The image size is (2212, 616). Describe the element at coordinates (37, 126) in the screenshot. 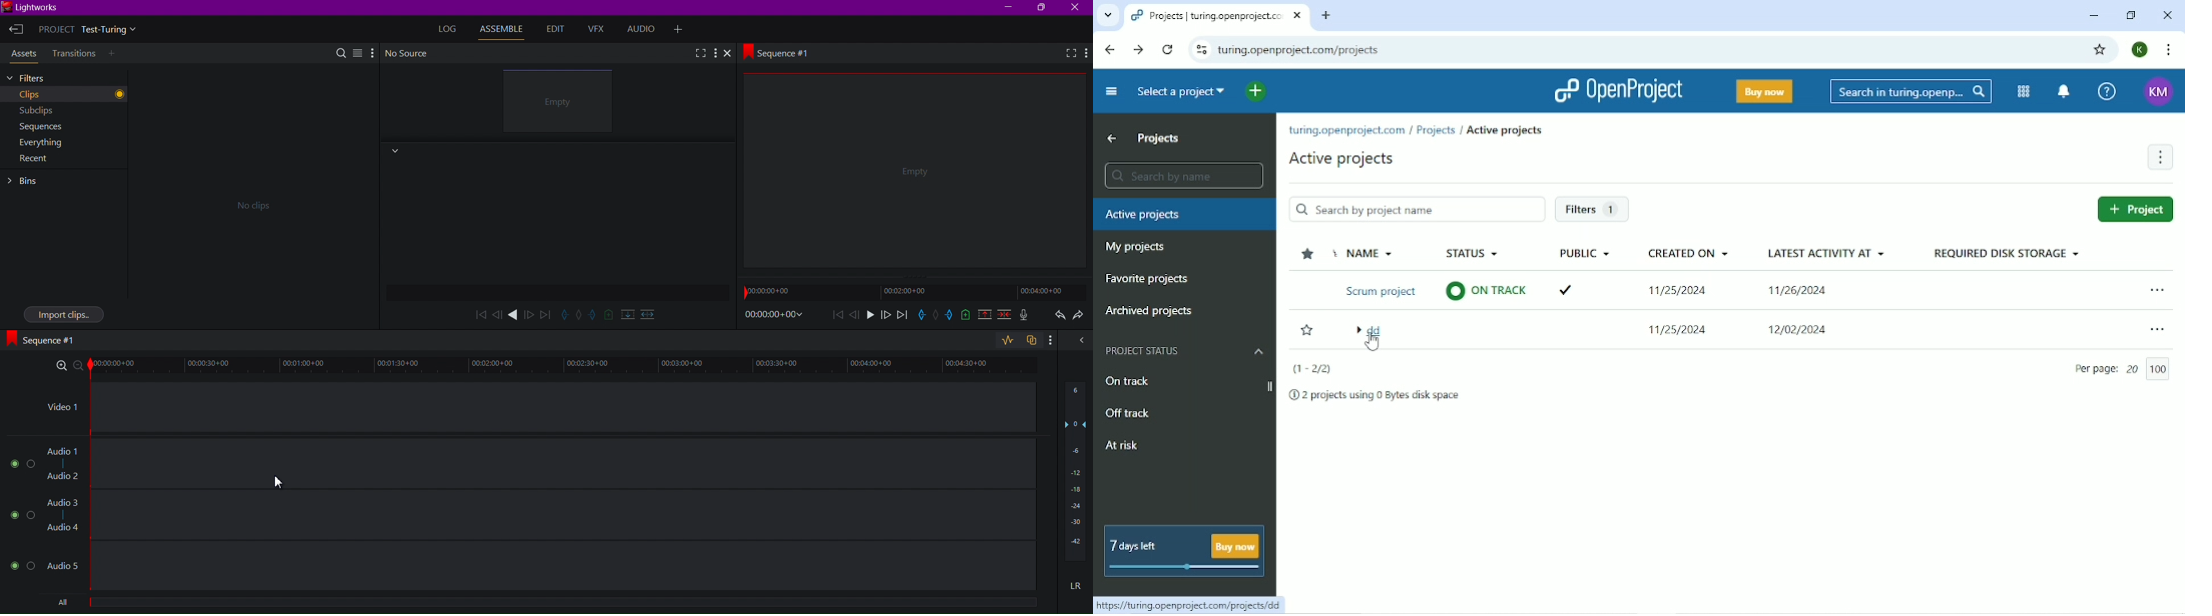

I see `Sequences` at that location.